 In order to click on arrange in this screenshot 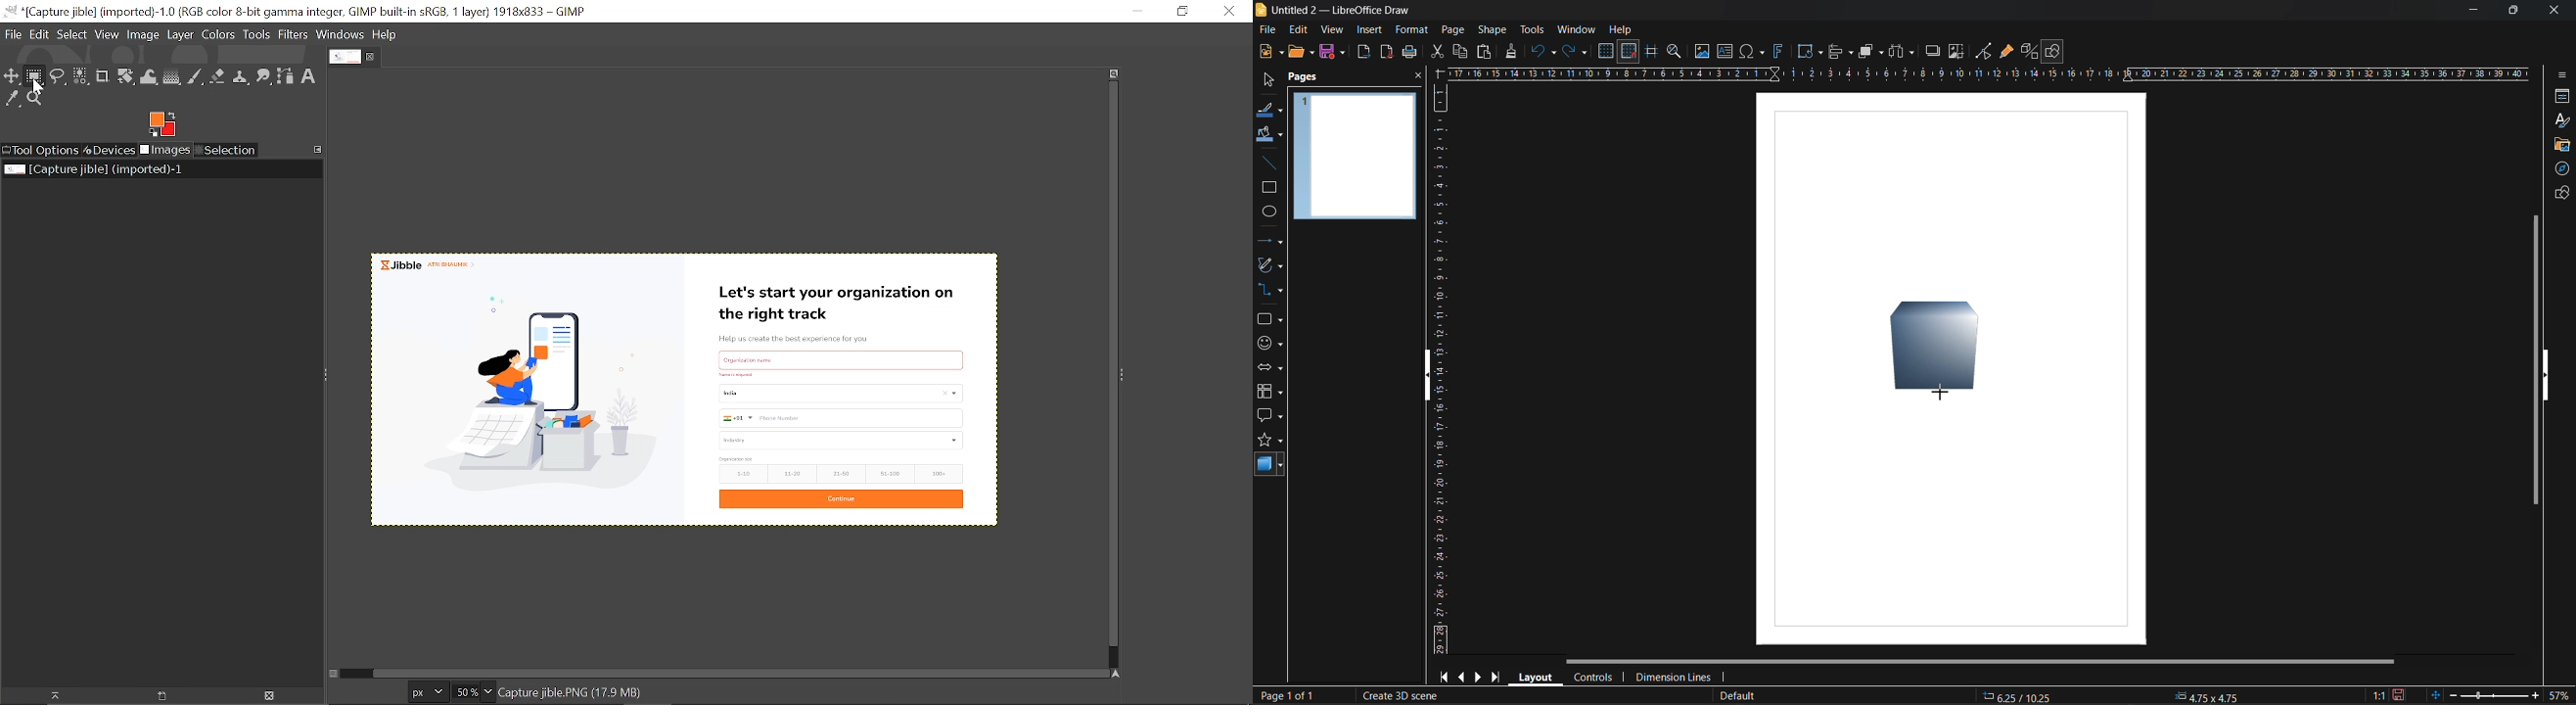, I will do `click(1869, 51)`.